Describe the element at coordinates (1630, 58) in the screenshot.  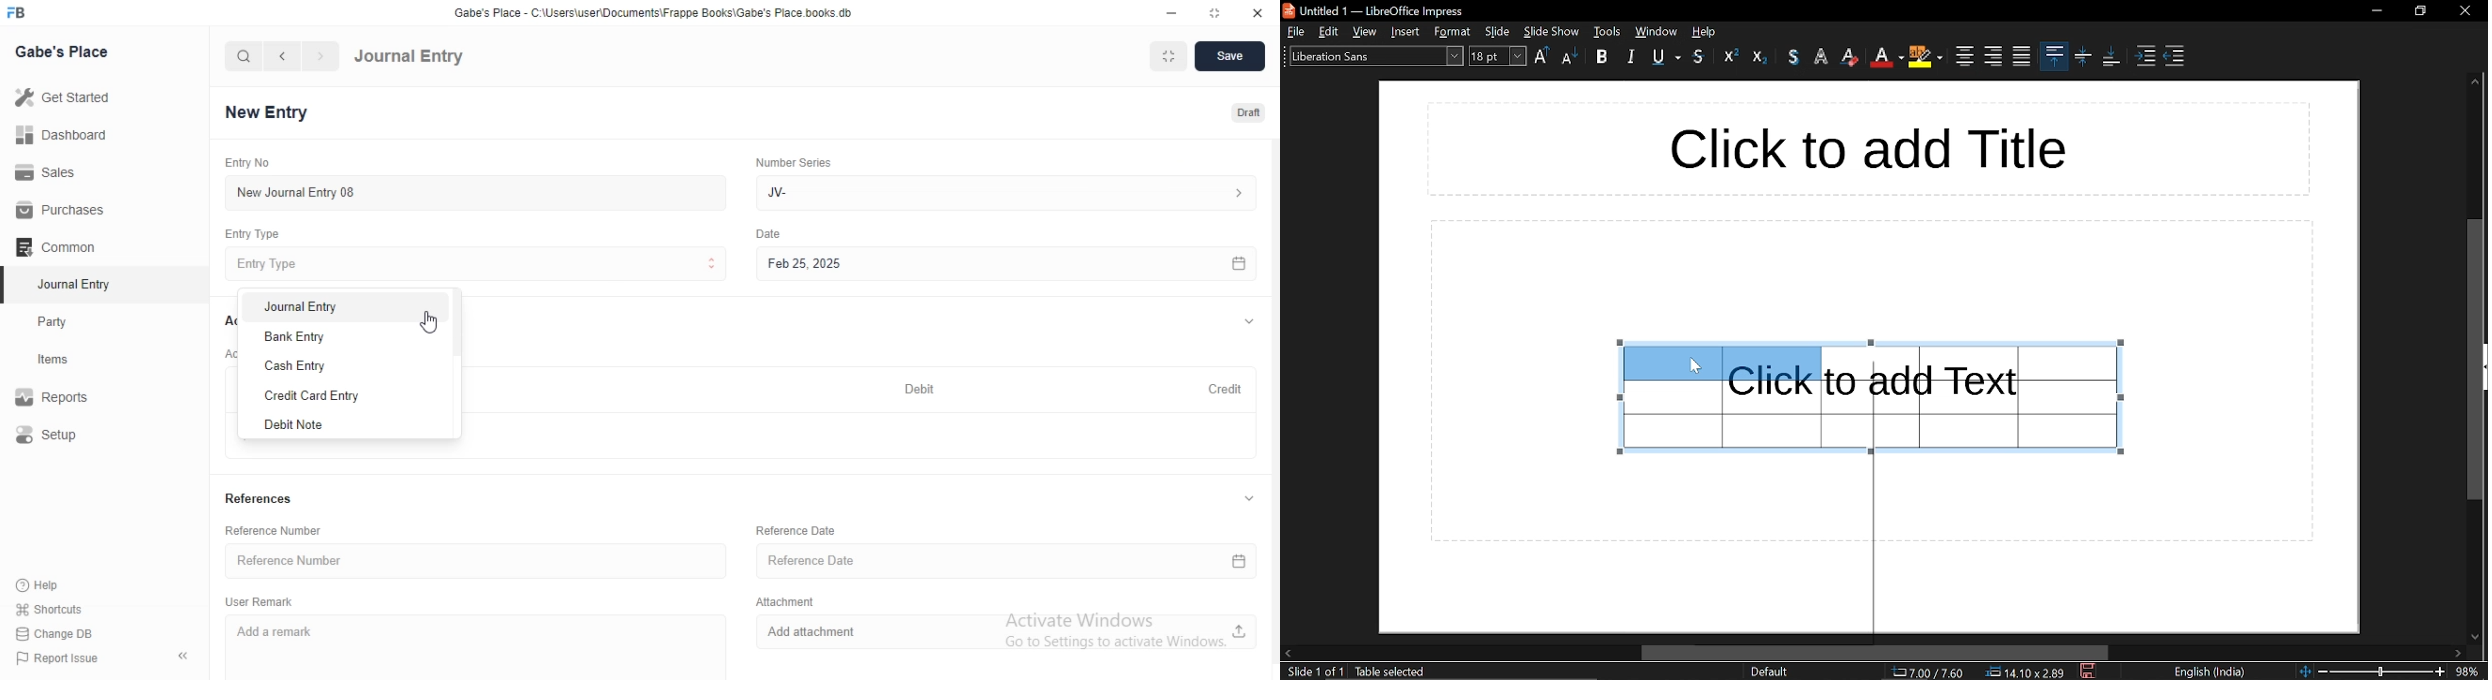
I see `italic` at that location.